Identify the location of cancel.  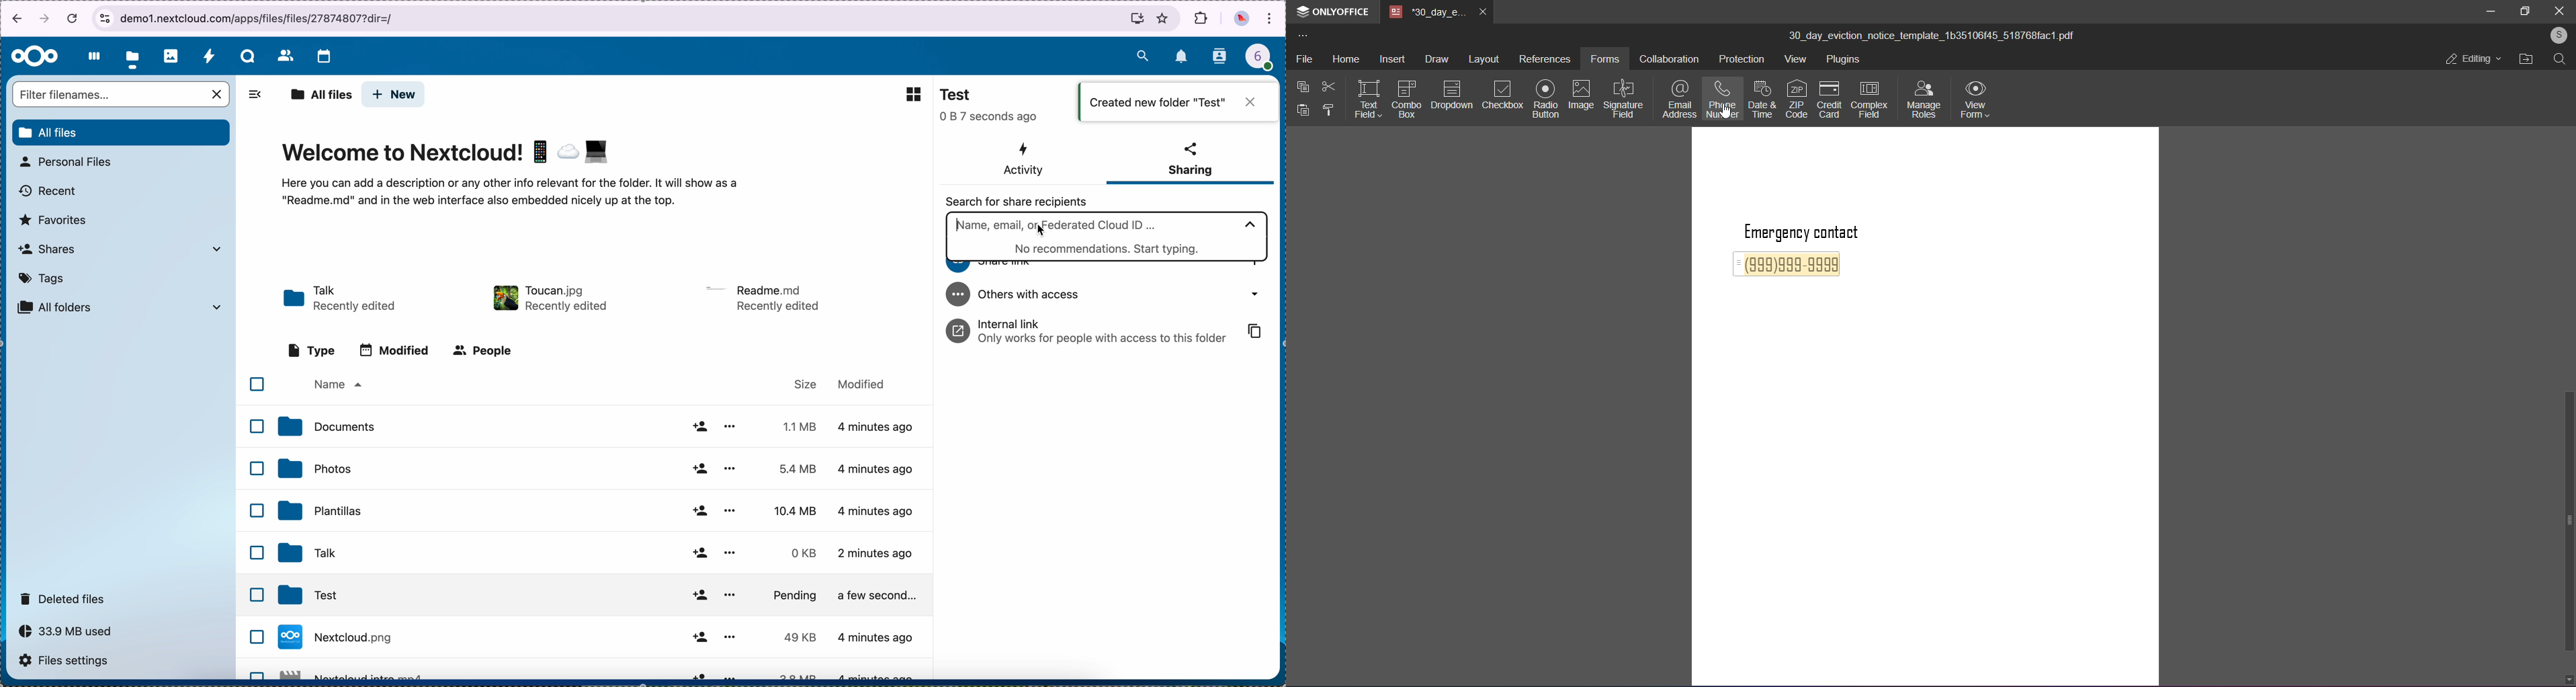
(74, 18).